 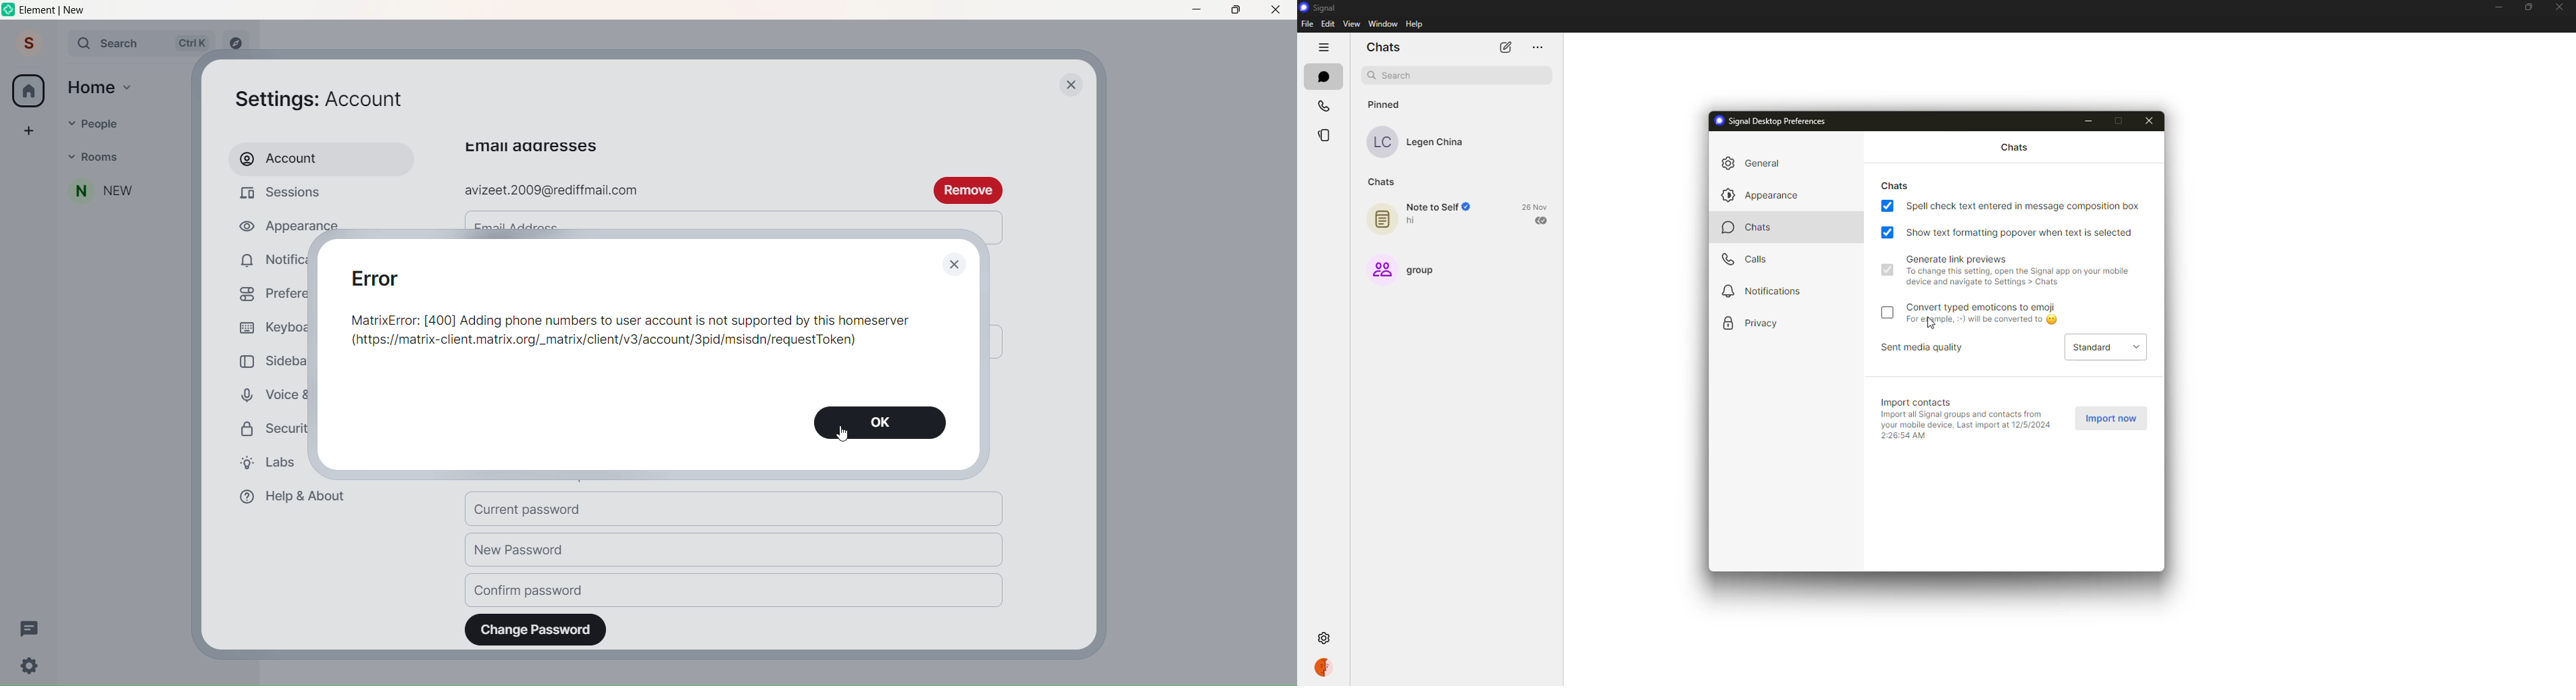 What do you see at coordinates (1383, 47) in the screenshot?
I see `chats` at bounding box center [1383, 47].